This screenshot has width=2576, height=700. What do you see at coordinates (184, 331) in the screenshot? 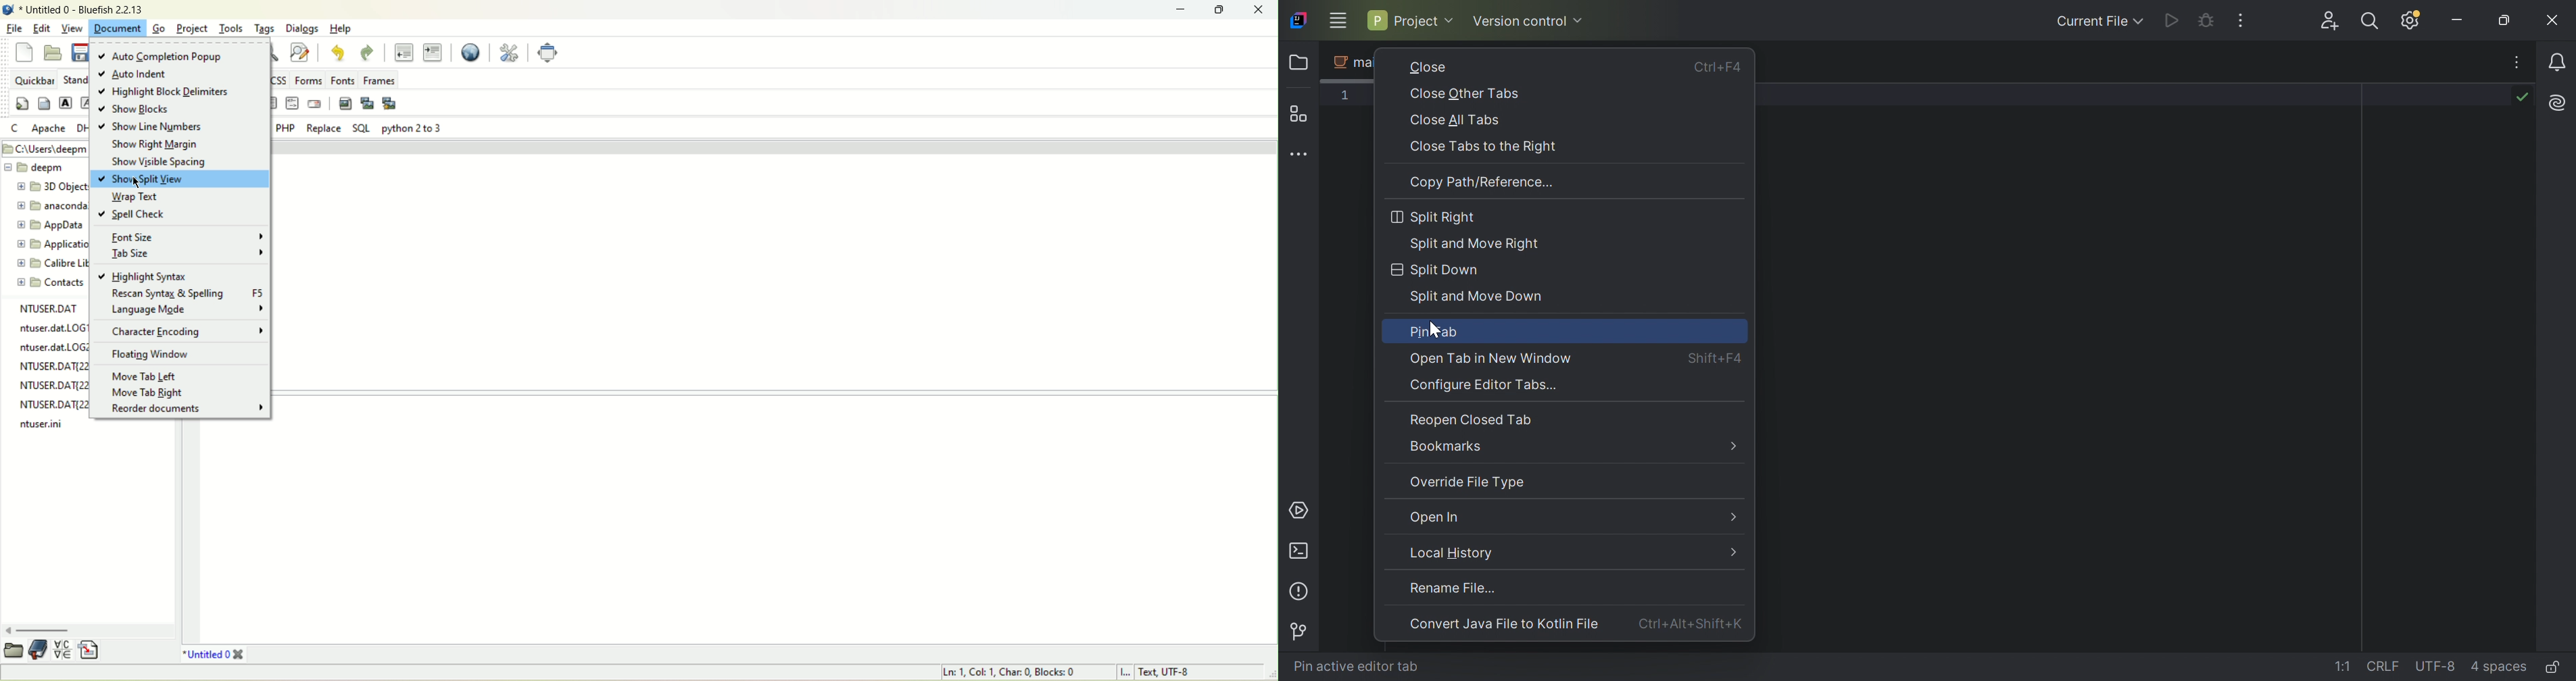
I see `character encoding` at bounding box center [184, 331].